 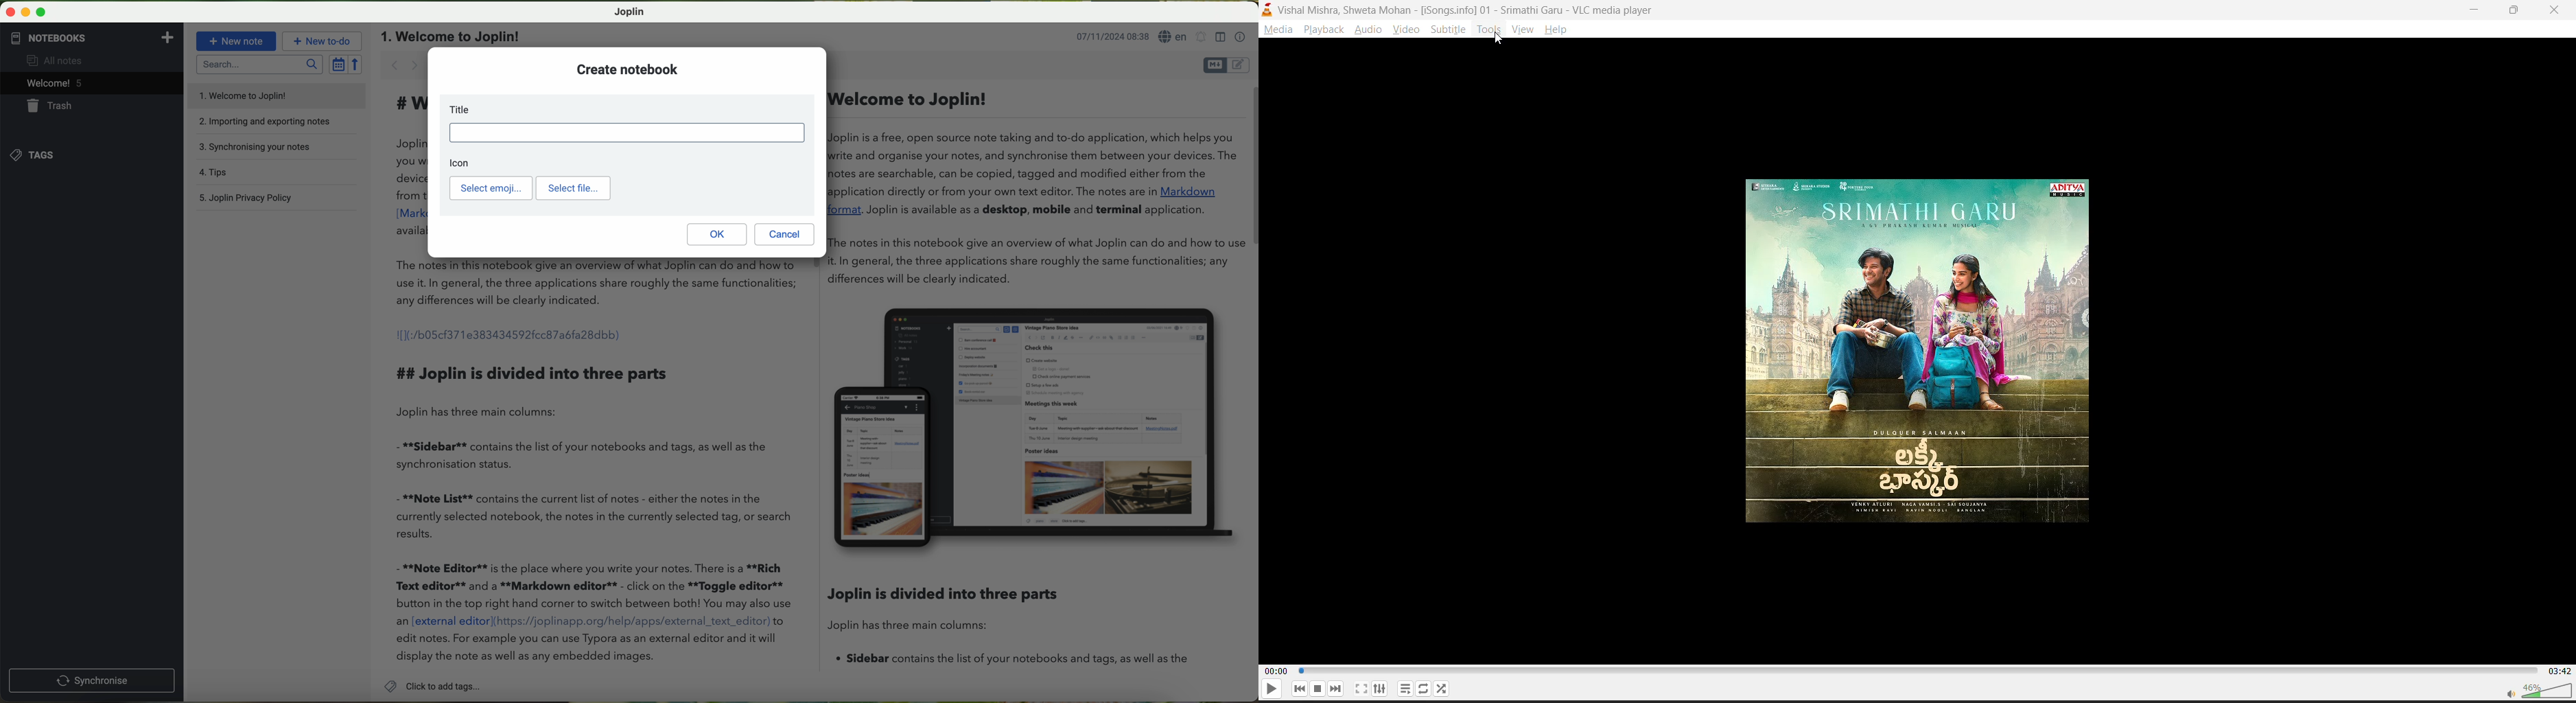 What do you see at coordinates (1227, 65) in the screenshot?
I see `toggle editors` at bounding box center [1227, 65].